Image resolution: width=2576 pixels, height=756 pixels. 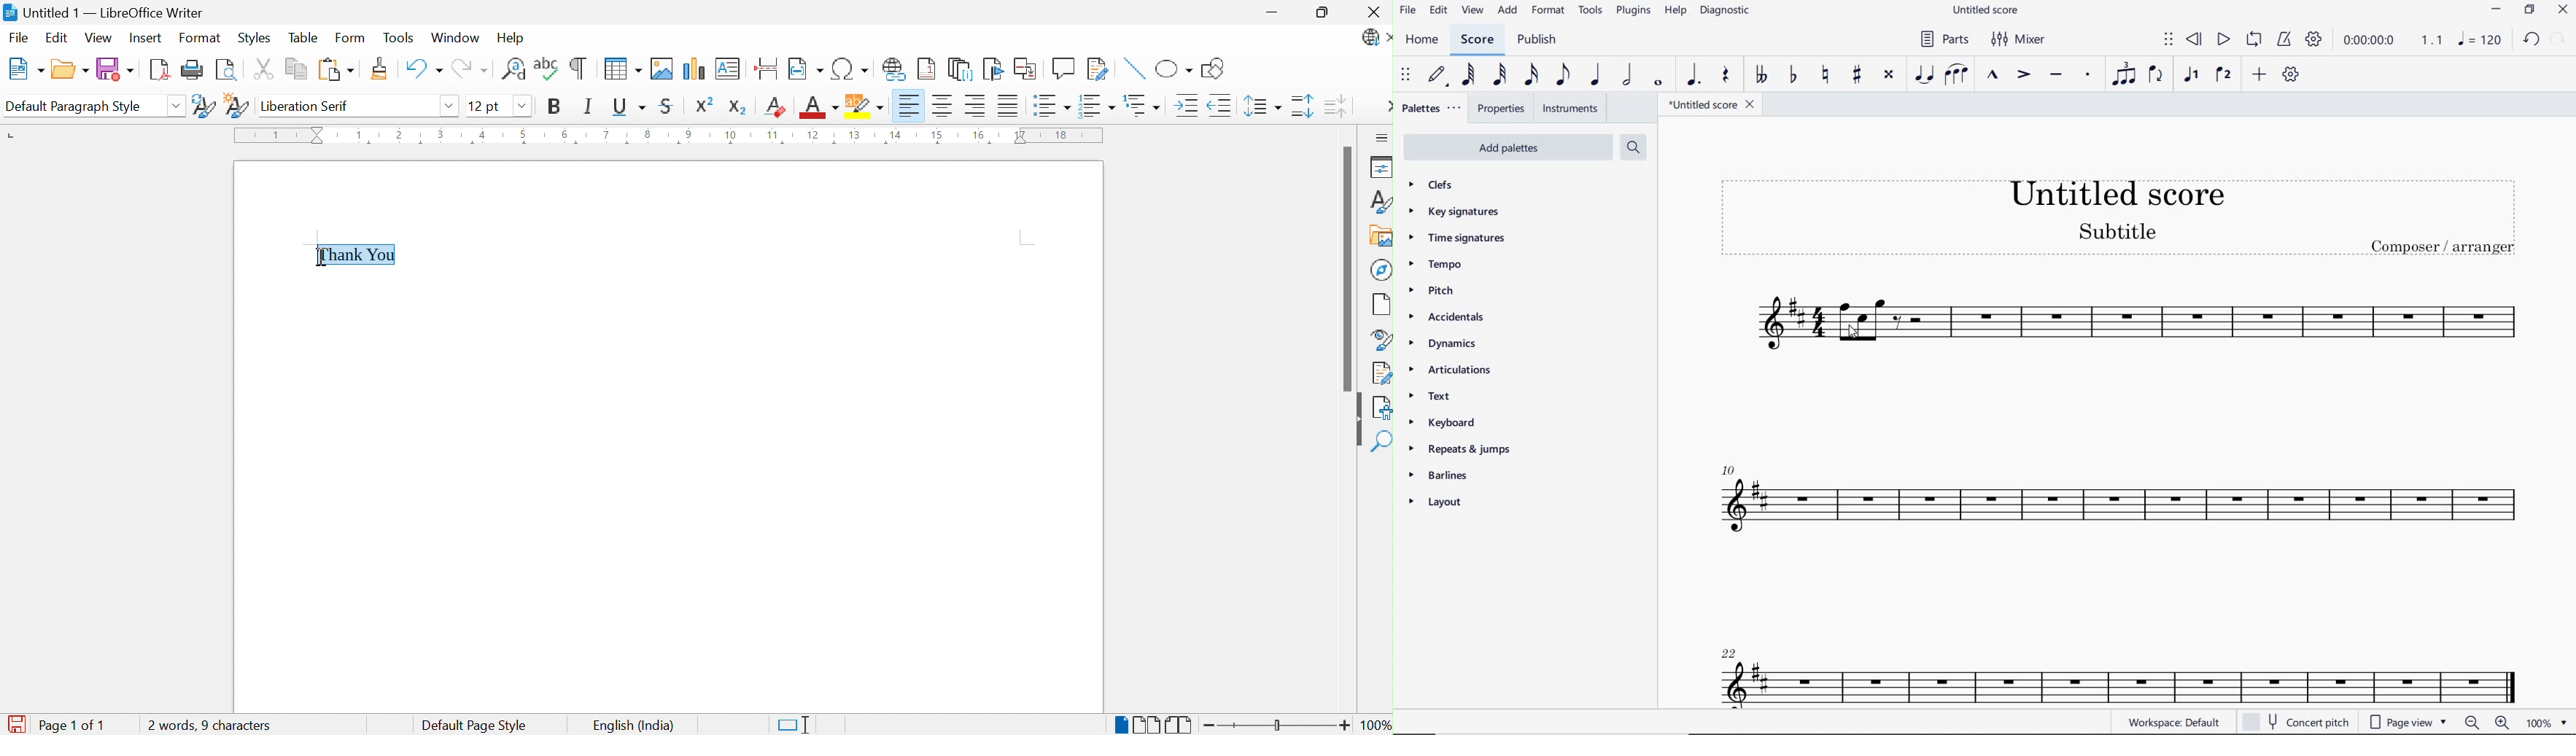 What do you see at coordinates (1324, 12) in the screenshot?
I see `Restore Down` at bounding box center [1324, 12].